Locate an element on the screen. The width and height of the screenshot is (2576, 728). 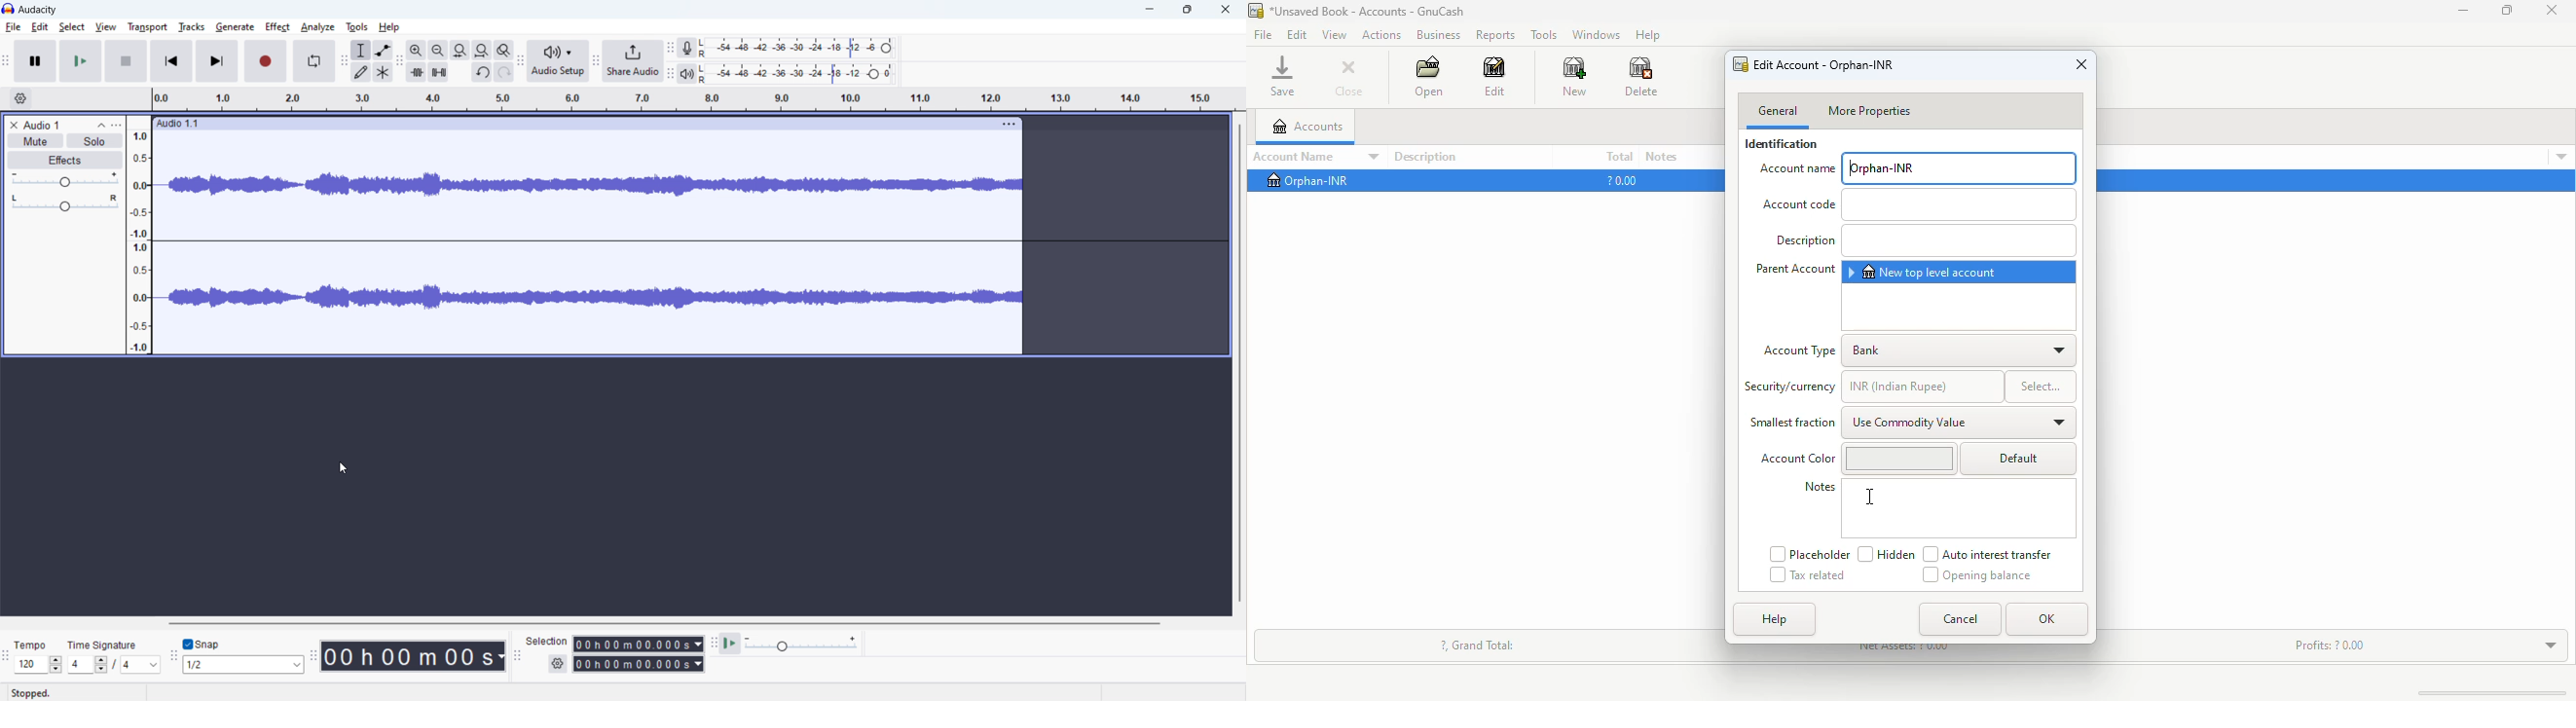
logo is located at coordinates (1255, 11).